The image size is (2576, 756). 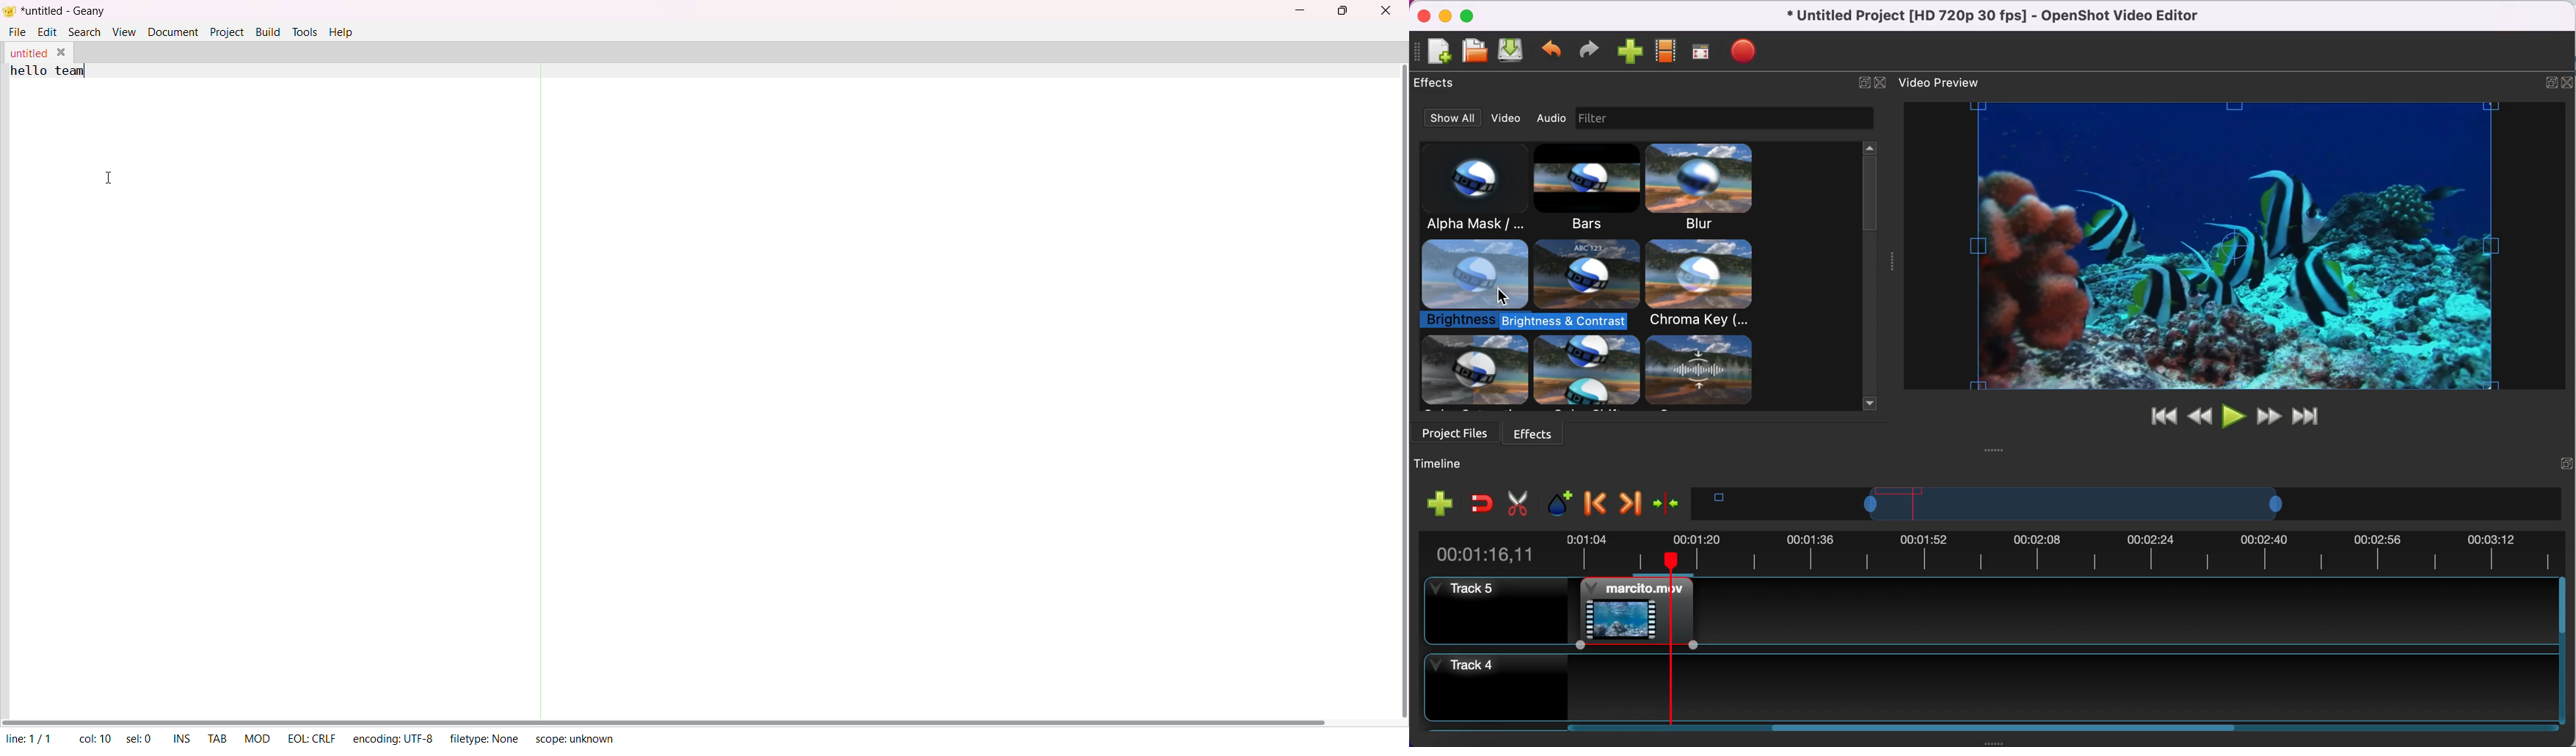 I want to click on minimize, so click(x=1446, y=14).